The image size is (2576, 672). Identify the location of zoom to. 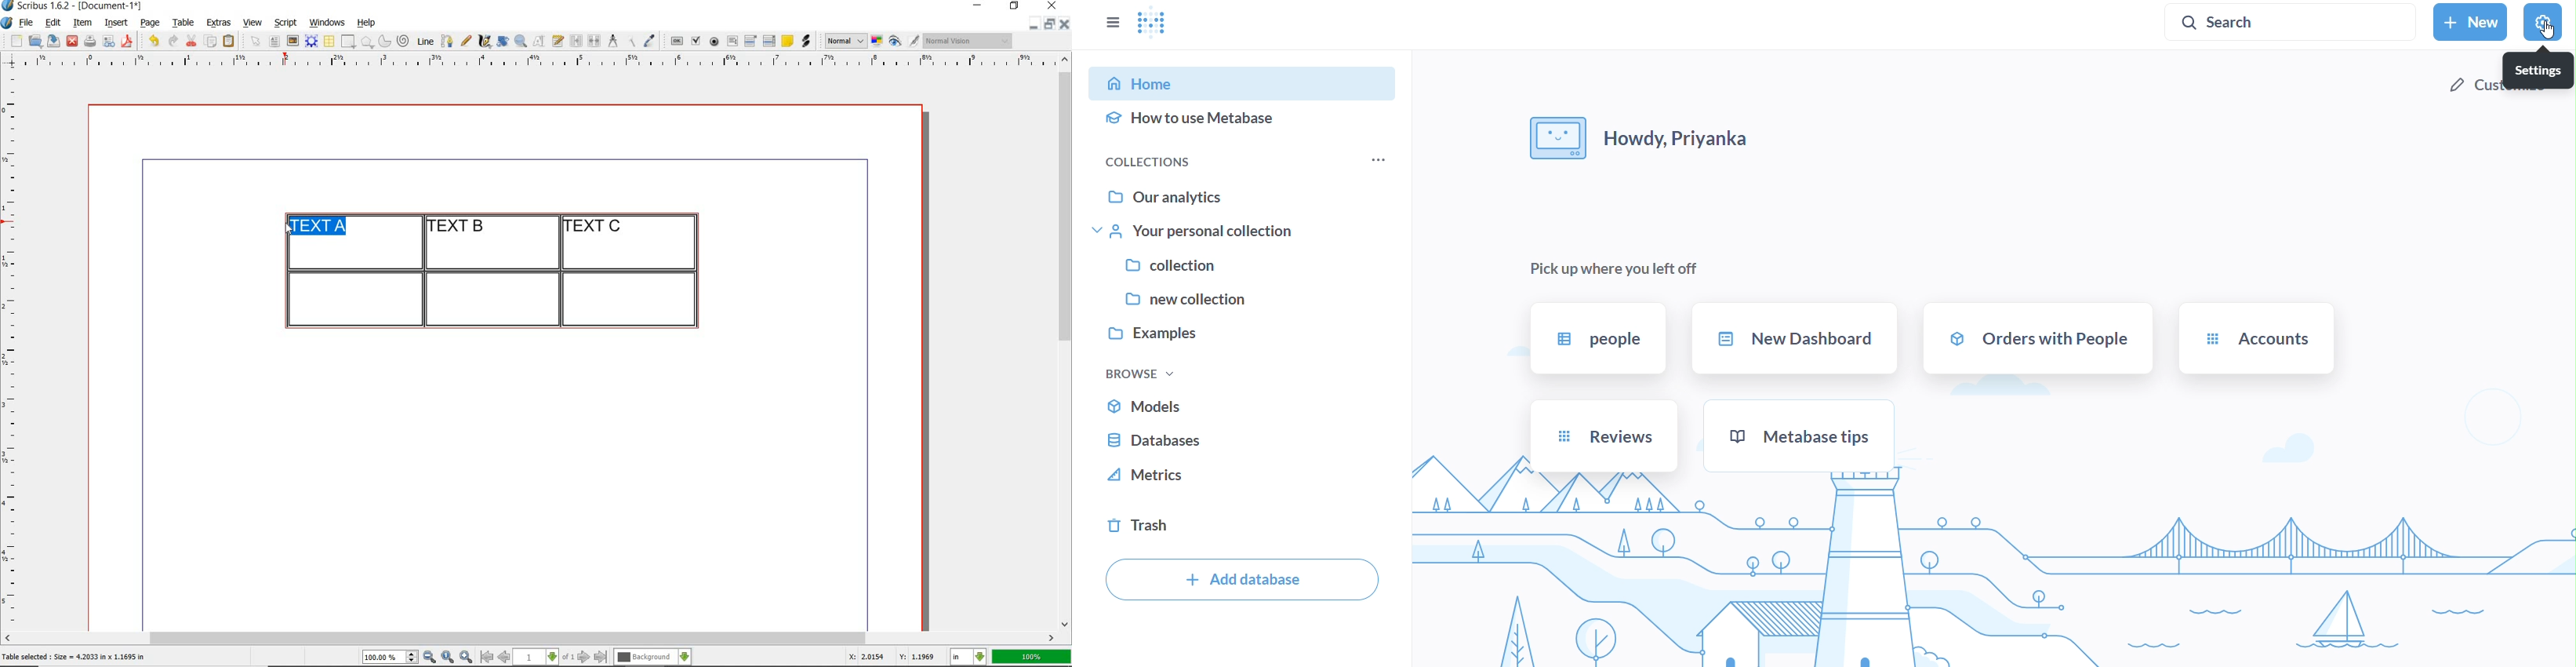
(448, 657).